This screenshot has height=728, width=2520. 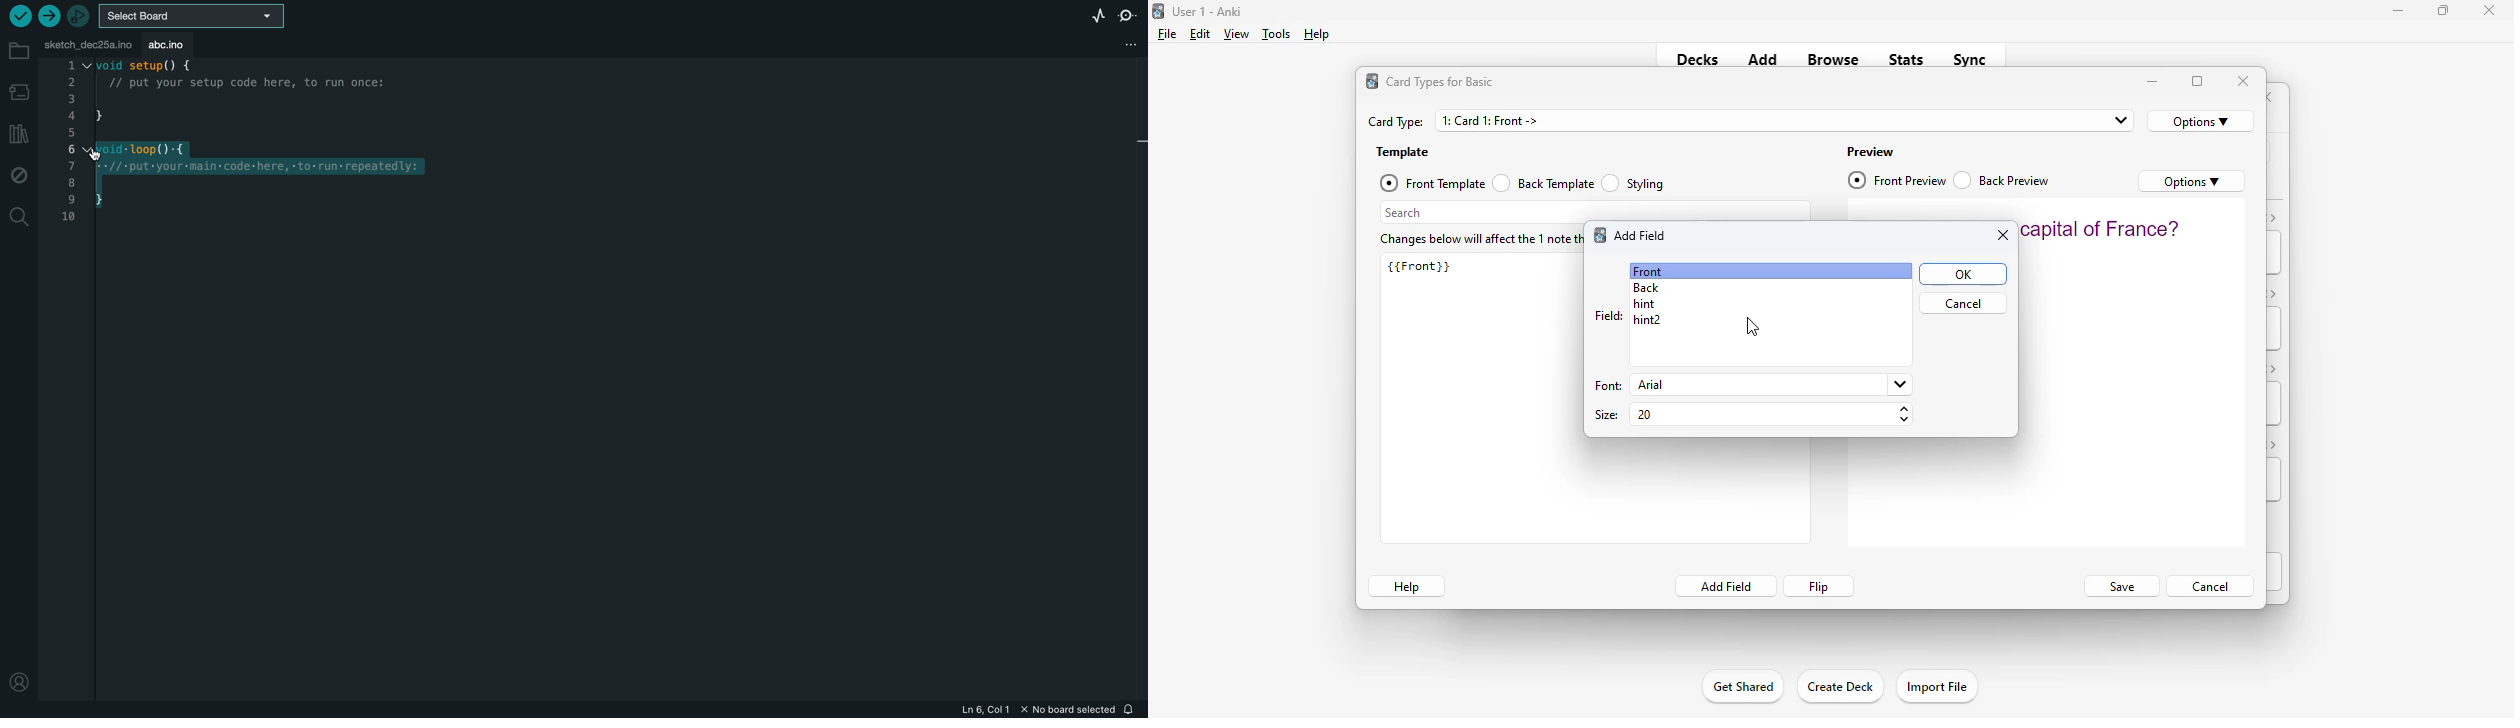 What do you see at coordinates (1641, 235) in the screenshot?
I see `add field` at bounding box center [1641, 235].